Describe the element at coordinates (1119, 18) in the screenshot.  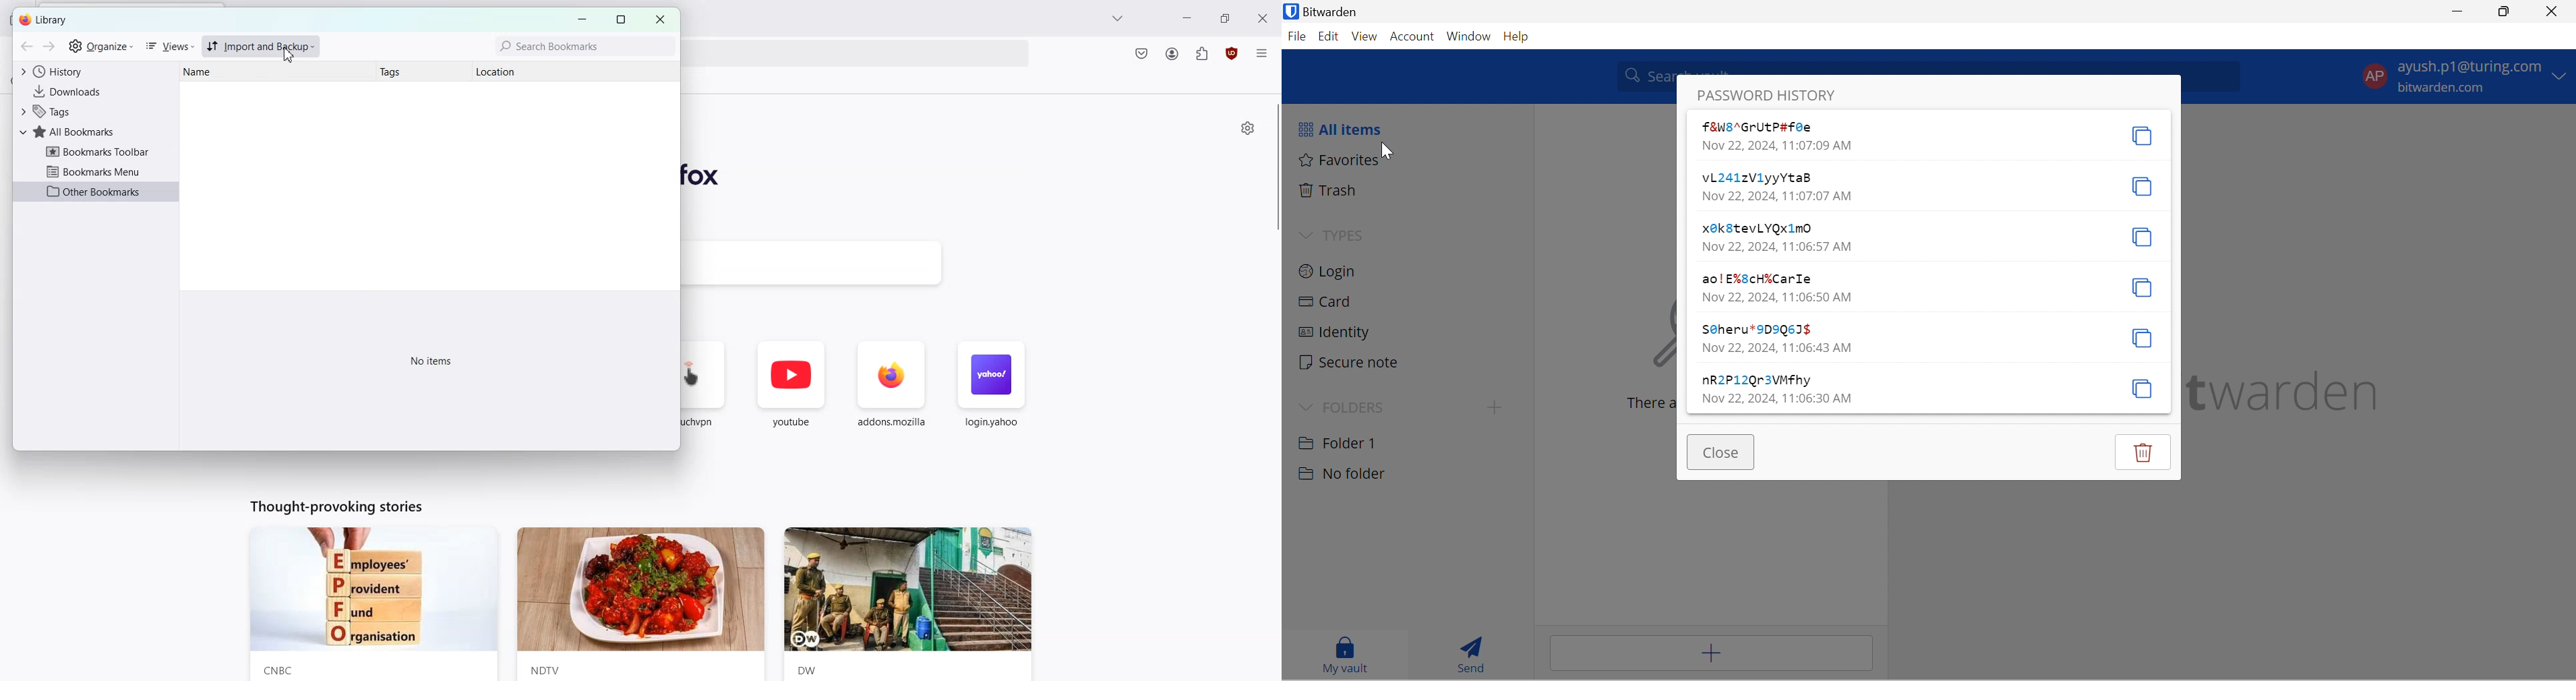
I see `List all tab` at that location.